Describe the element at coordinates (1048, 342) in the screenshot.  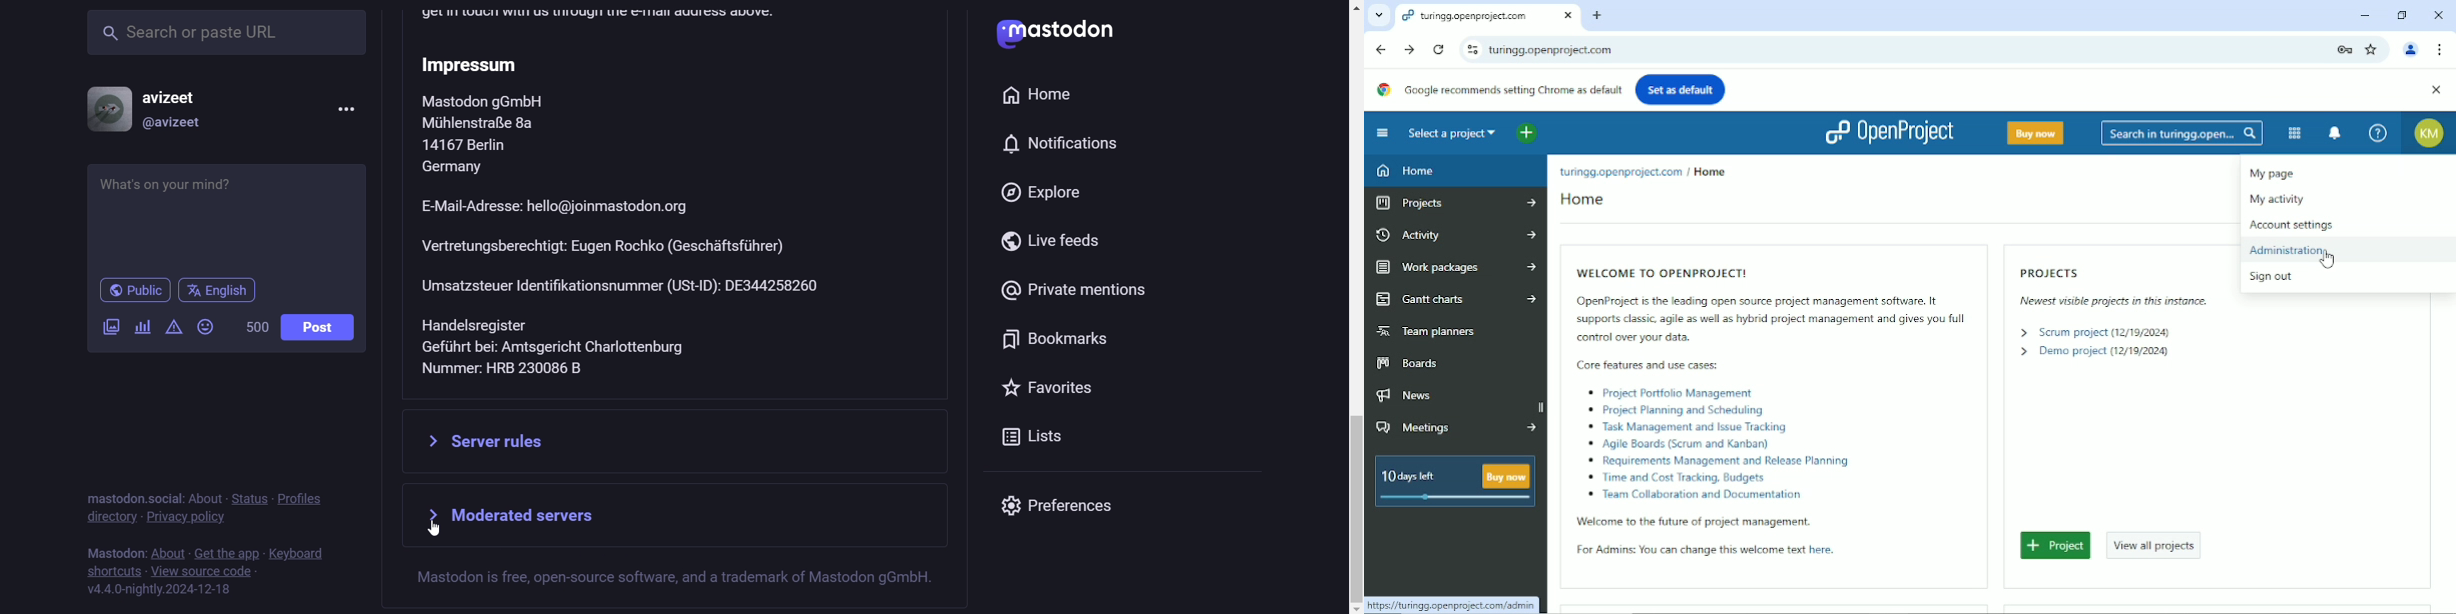
I see `bookmarks` at that location.